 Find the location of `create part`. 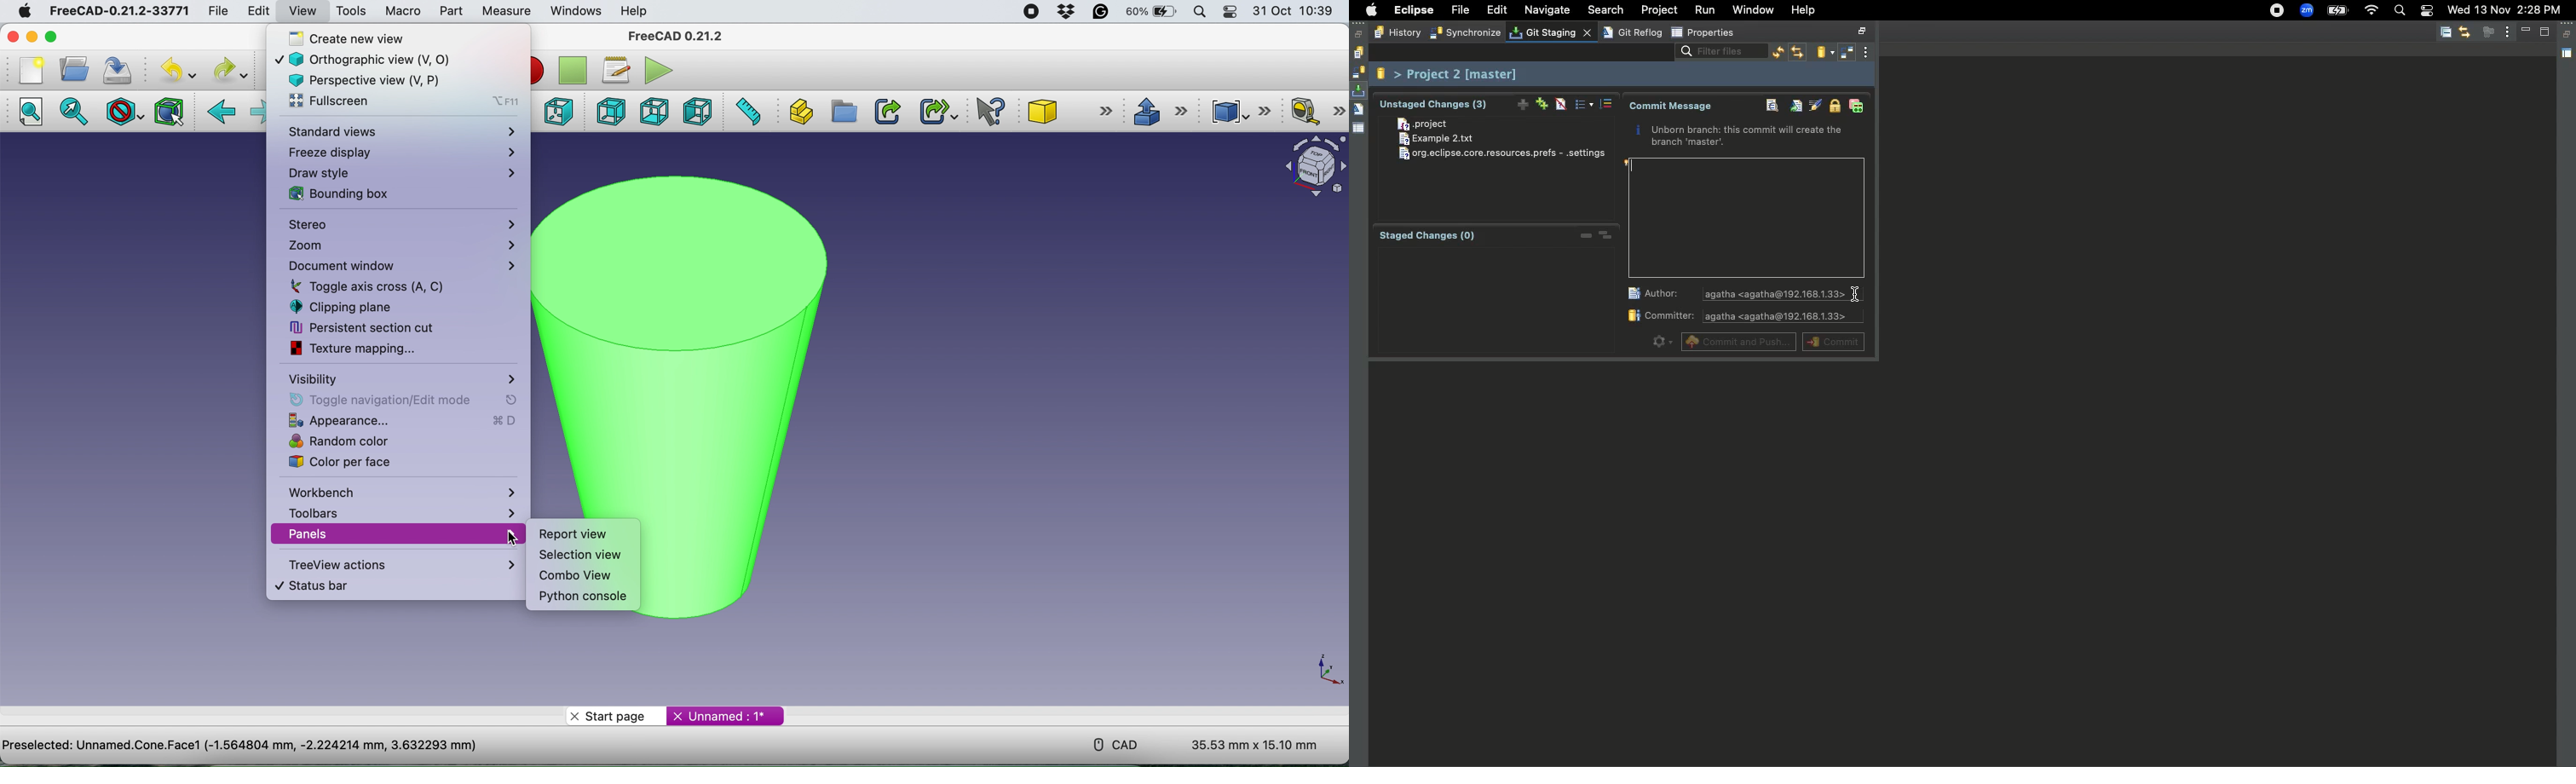

create part is located at coordinates (801, 110).